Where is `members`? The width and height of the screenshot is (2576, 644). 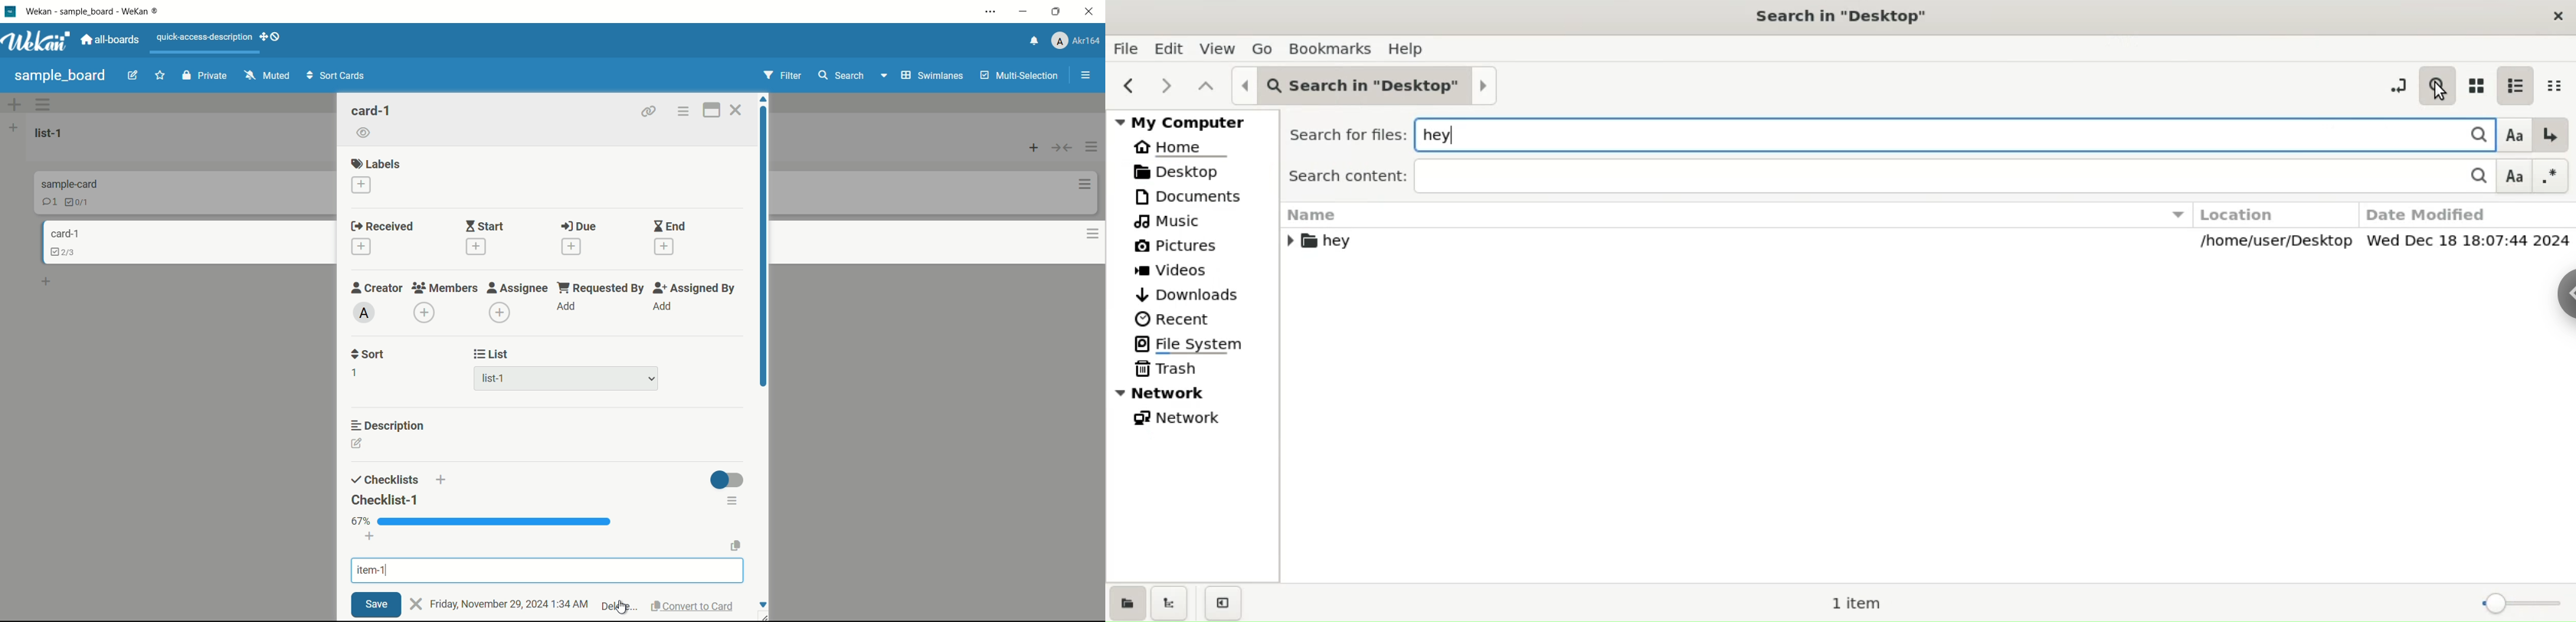 members is located at coordinates (445, 289).